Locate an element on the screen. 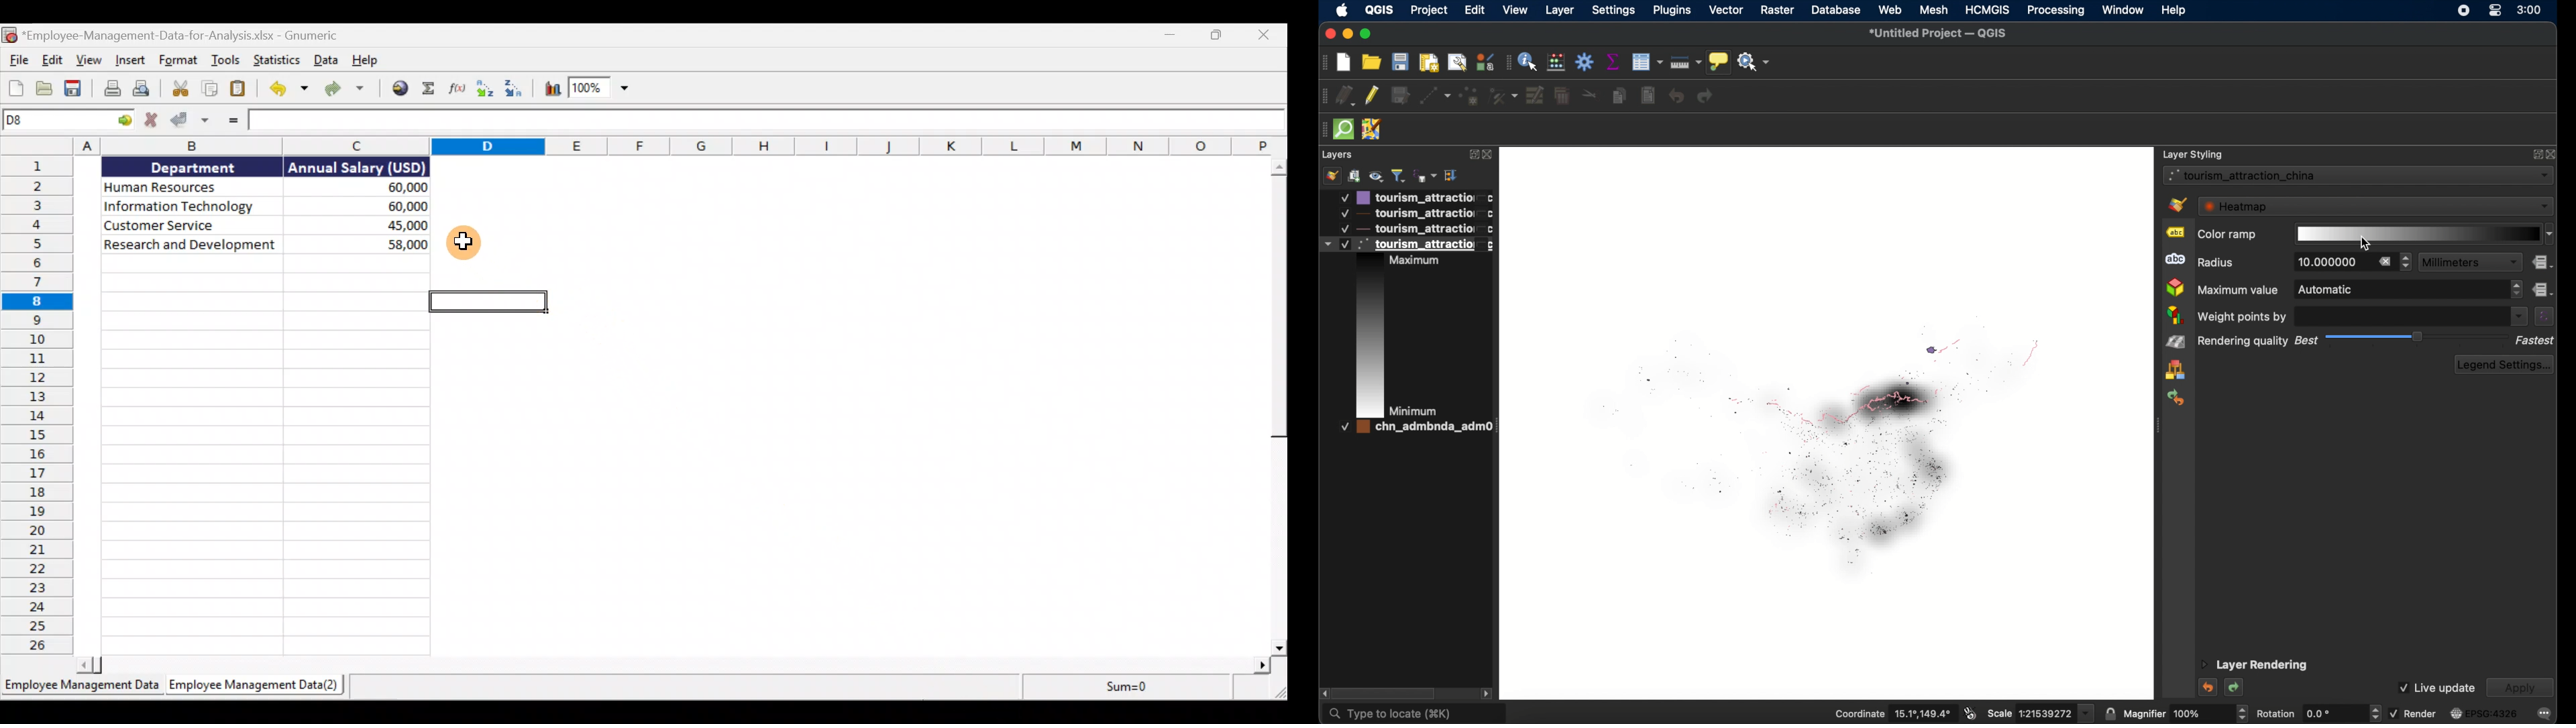  layer 1 is located at coordinates (1416, 197).